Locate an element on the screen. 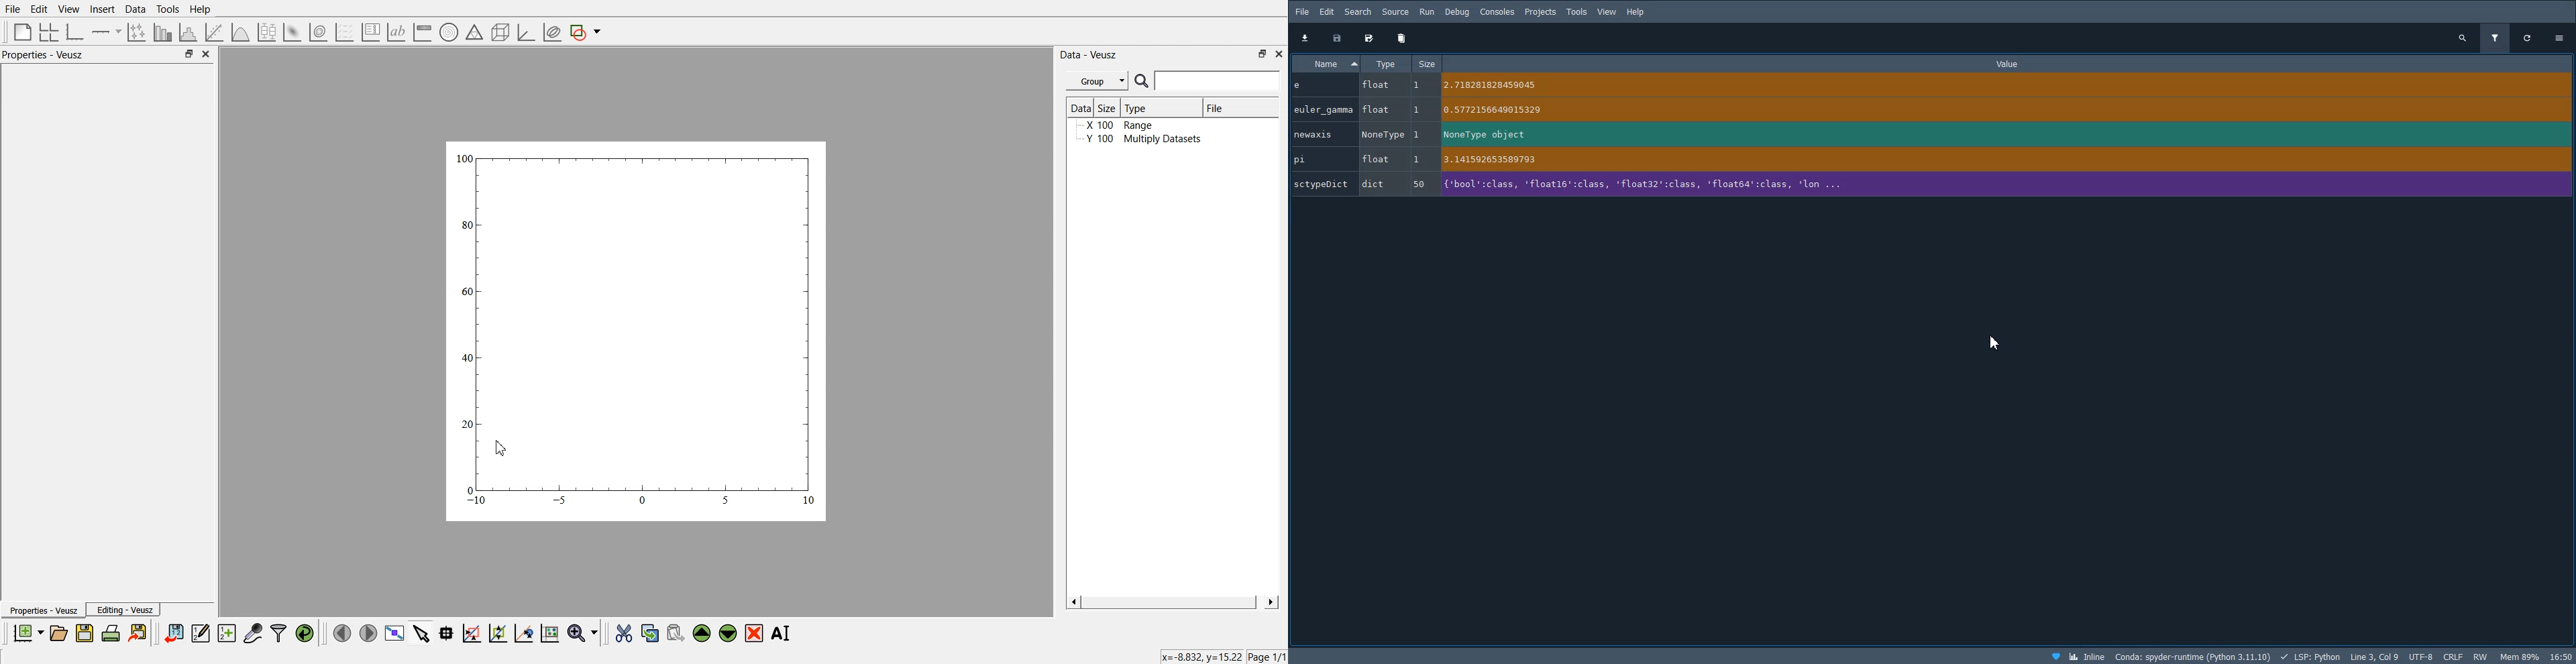  Inline is located at coordinates (2088, 656).